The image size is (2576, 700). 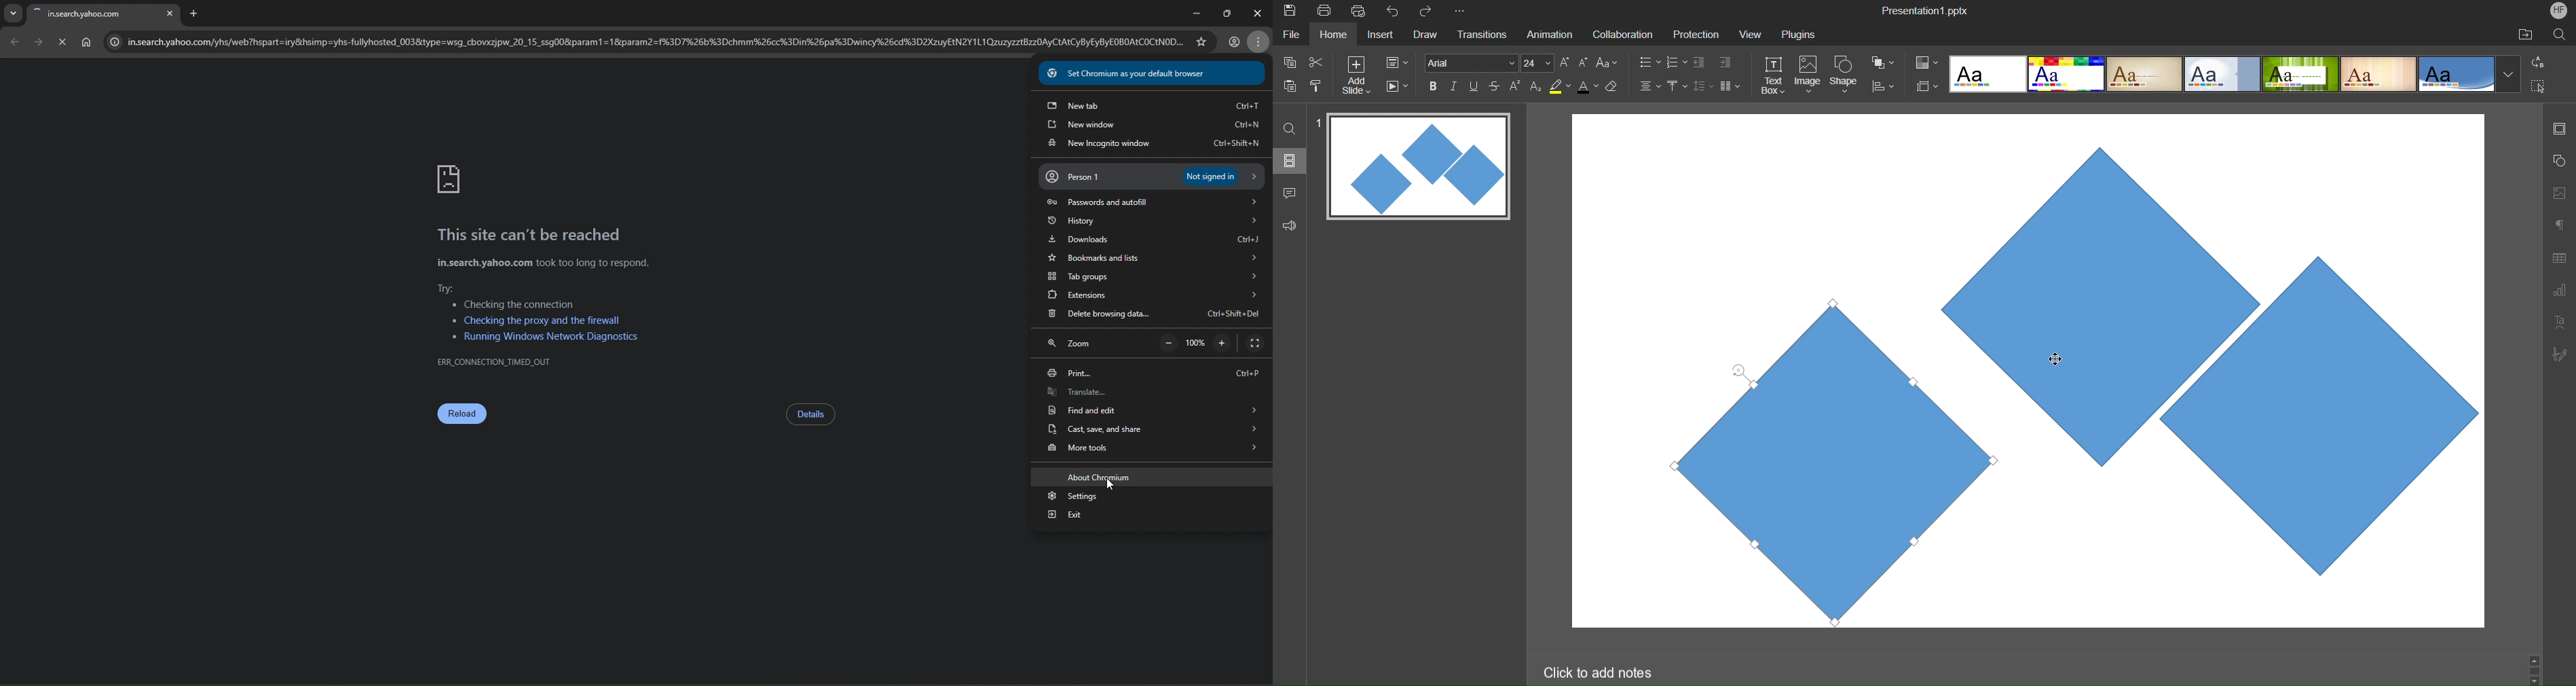 I want to click on Arrange, so click(x=1884, y=62).